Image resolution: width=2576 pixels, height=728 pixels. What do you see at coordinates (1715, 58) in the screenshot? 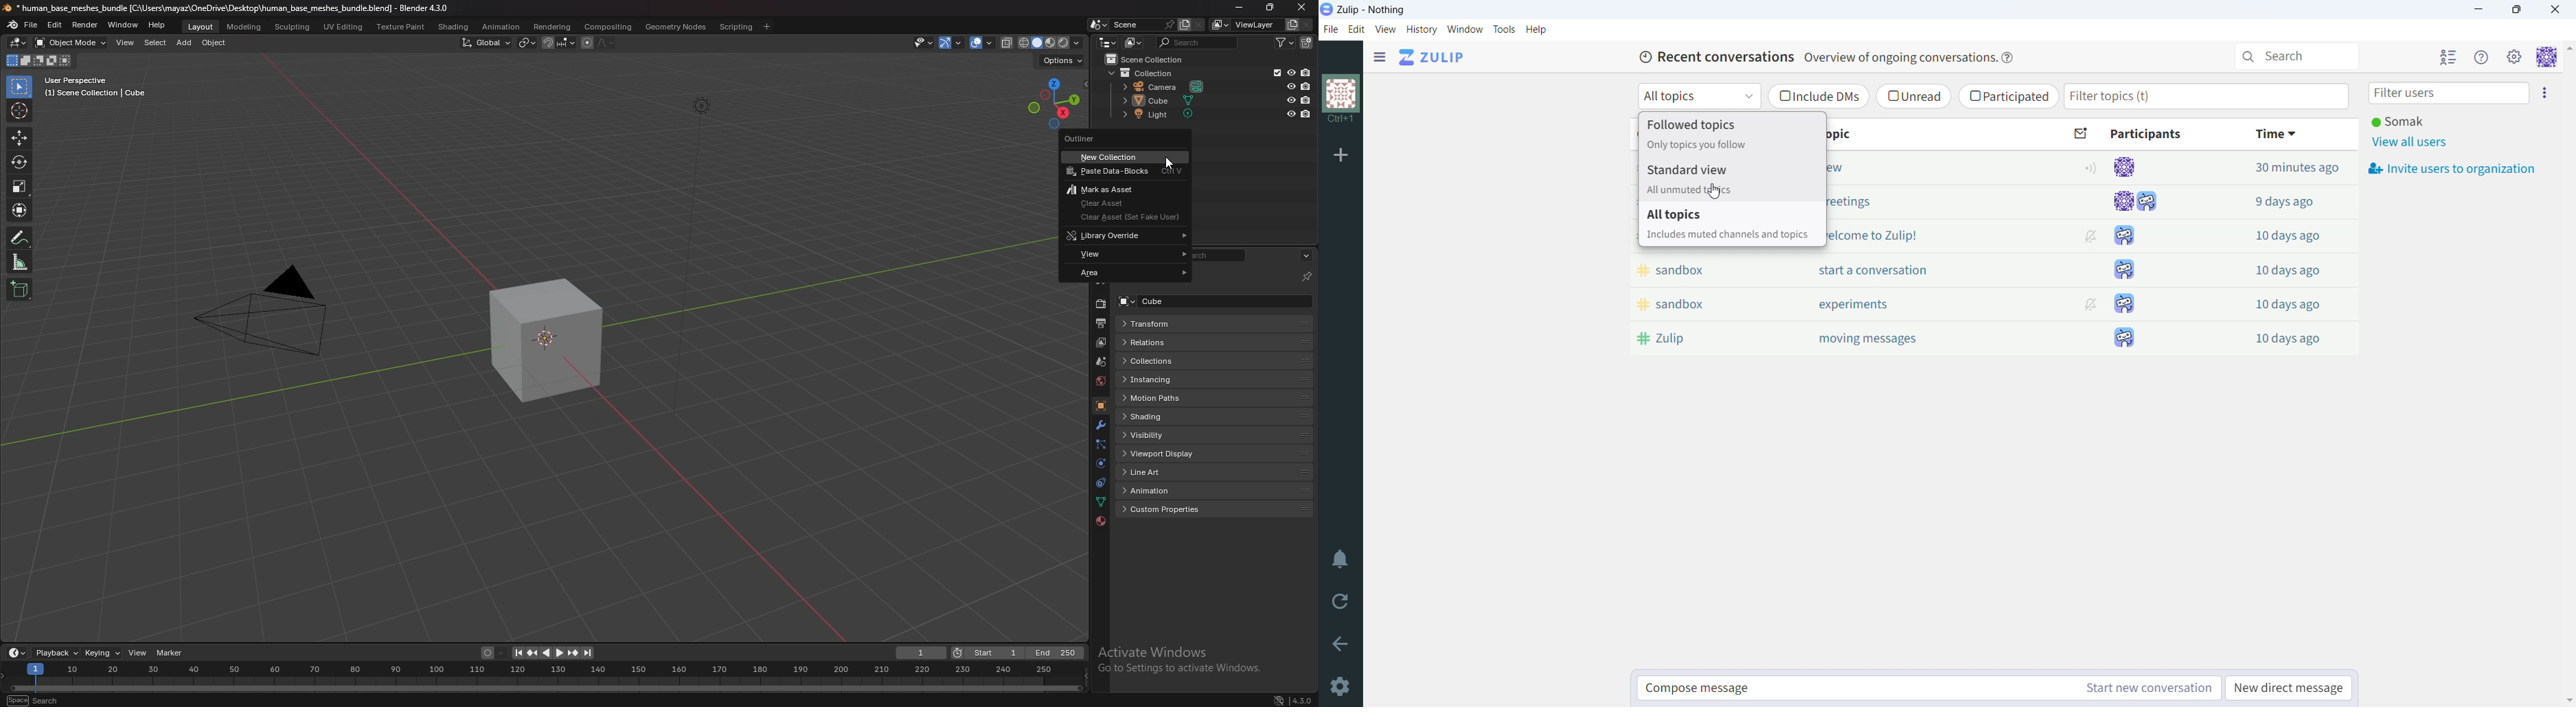
I see `Recent conversations` at bounding box center [1715, 58].